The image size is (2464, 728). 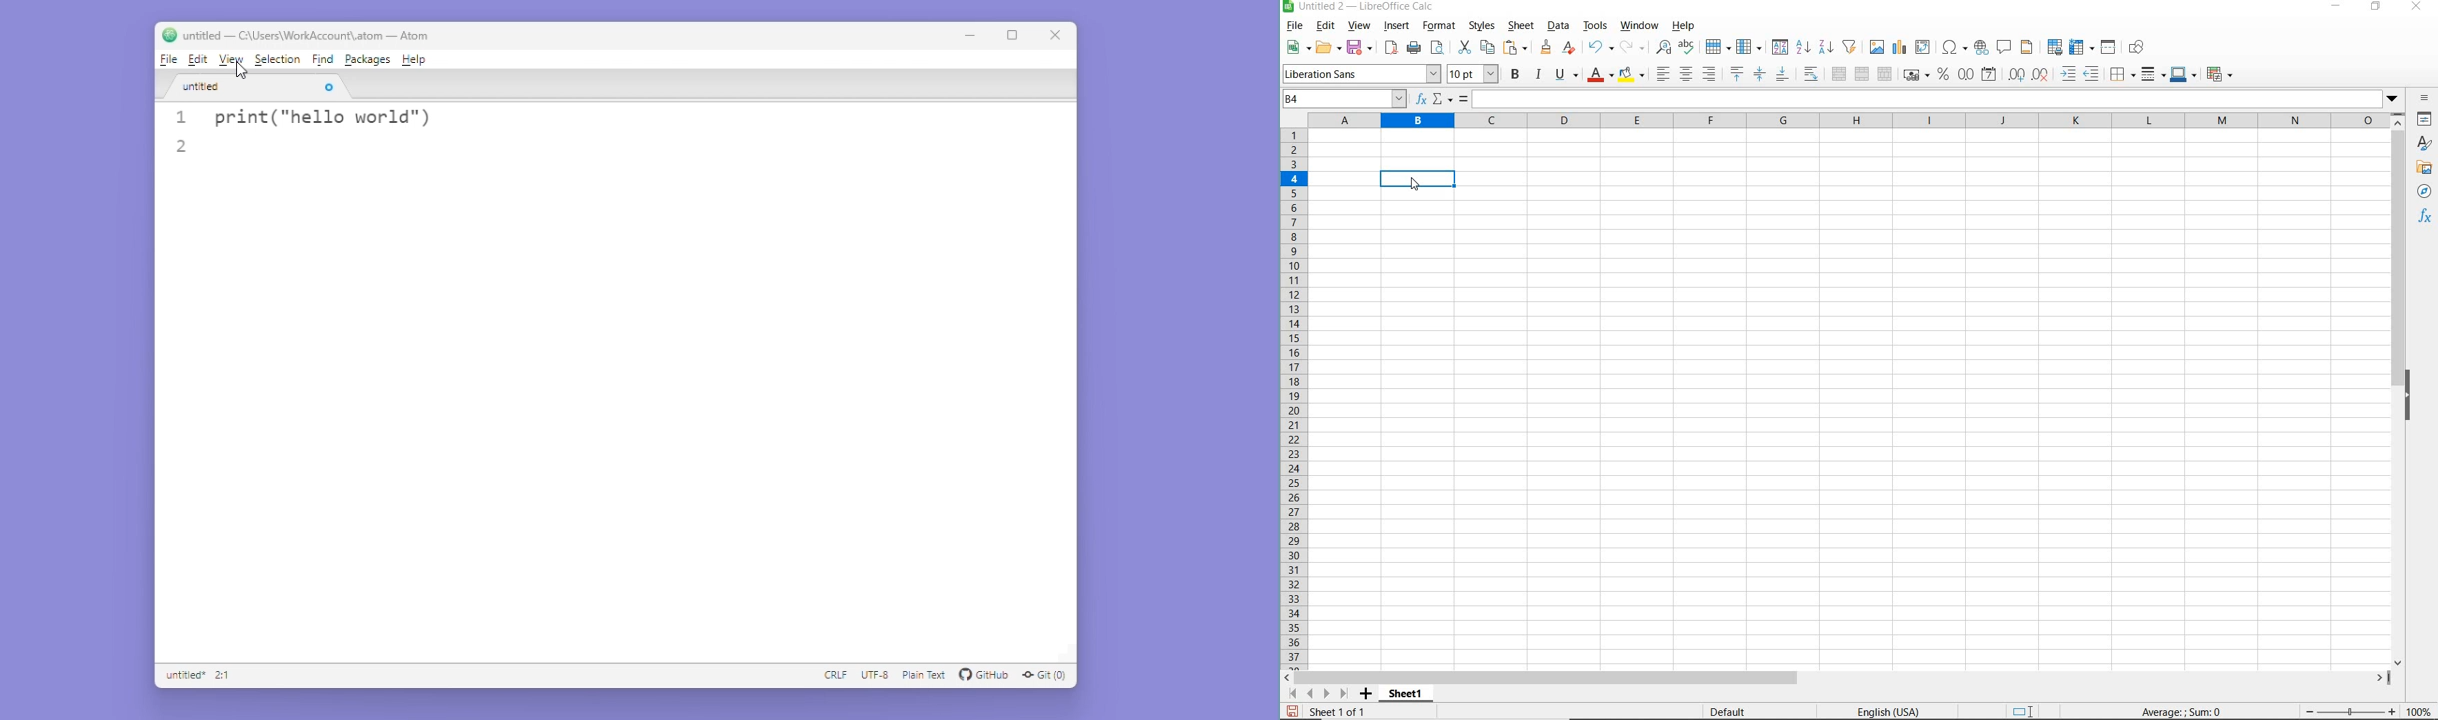 What do you see at coordinates (1443, 99) in the screenshot?
I see `select function` at bounding box center [1443, 99].